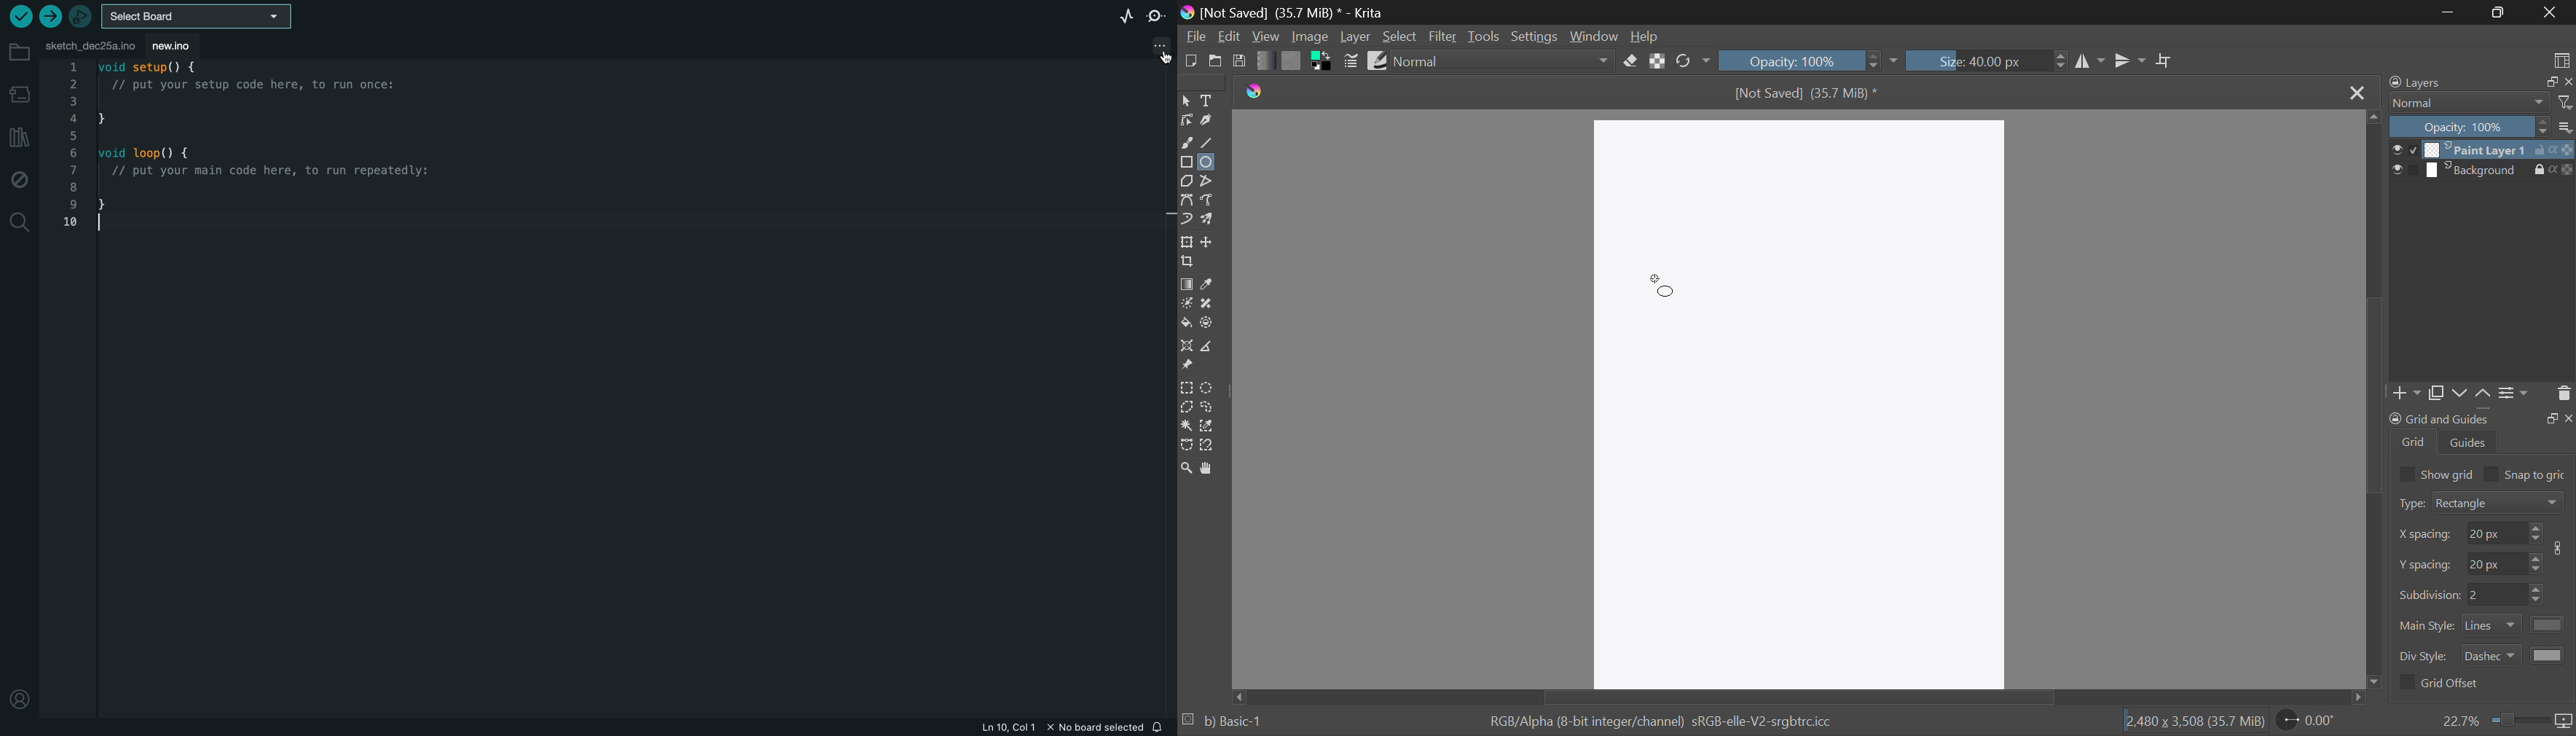 This screenshot has width=2576, height=756. Describe the element at coordinates (1186, 408) in the screenshot. I see `Polygon Selection` at that location.